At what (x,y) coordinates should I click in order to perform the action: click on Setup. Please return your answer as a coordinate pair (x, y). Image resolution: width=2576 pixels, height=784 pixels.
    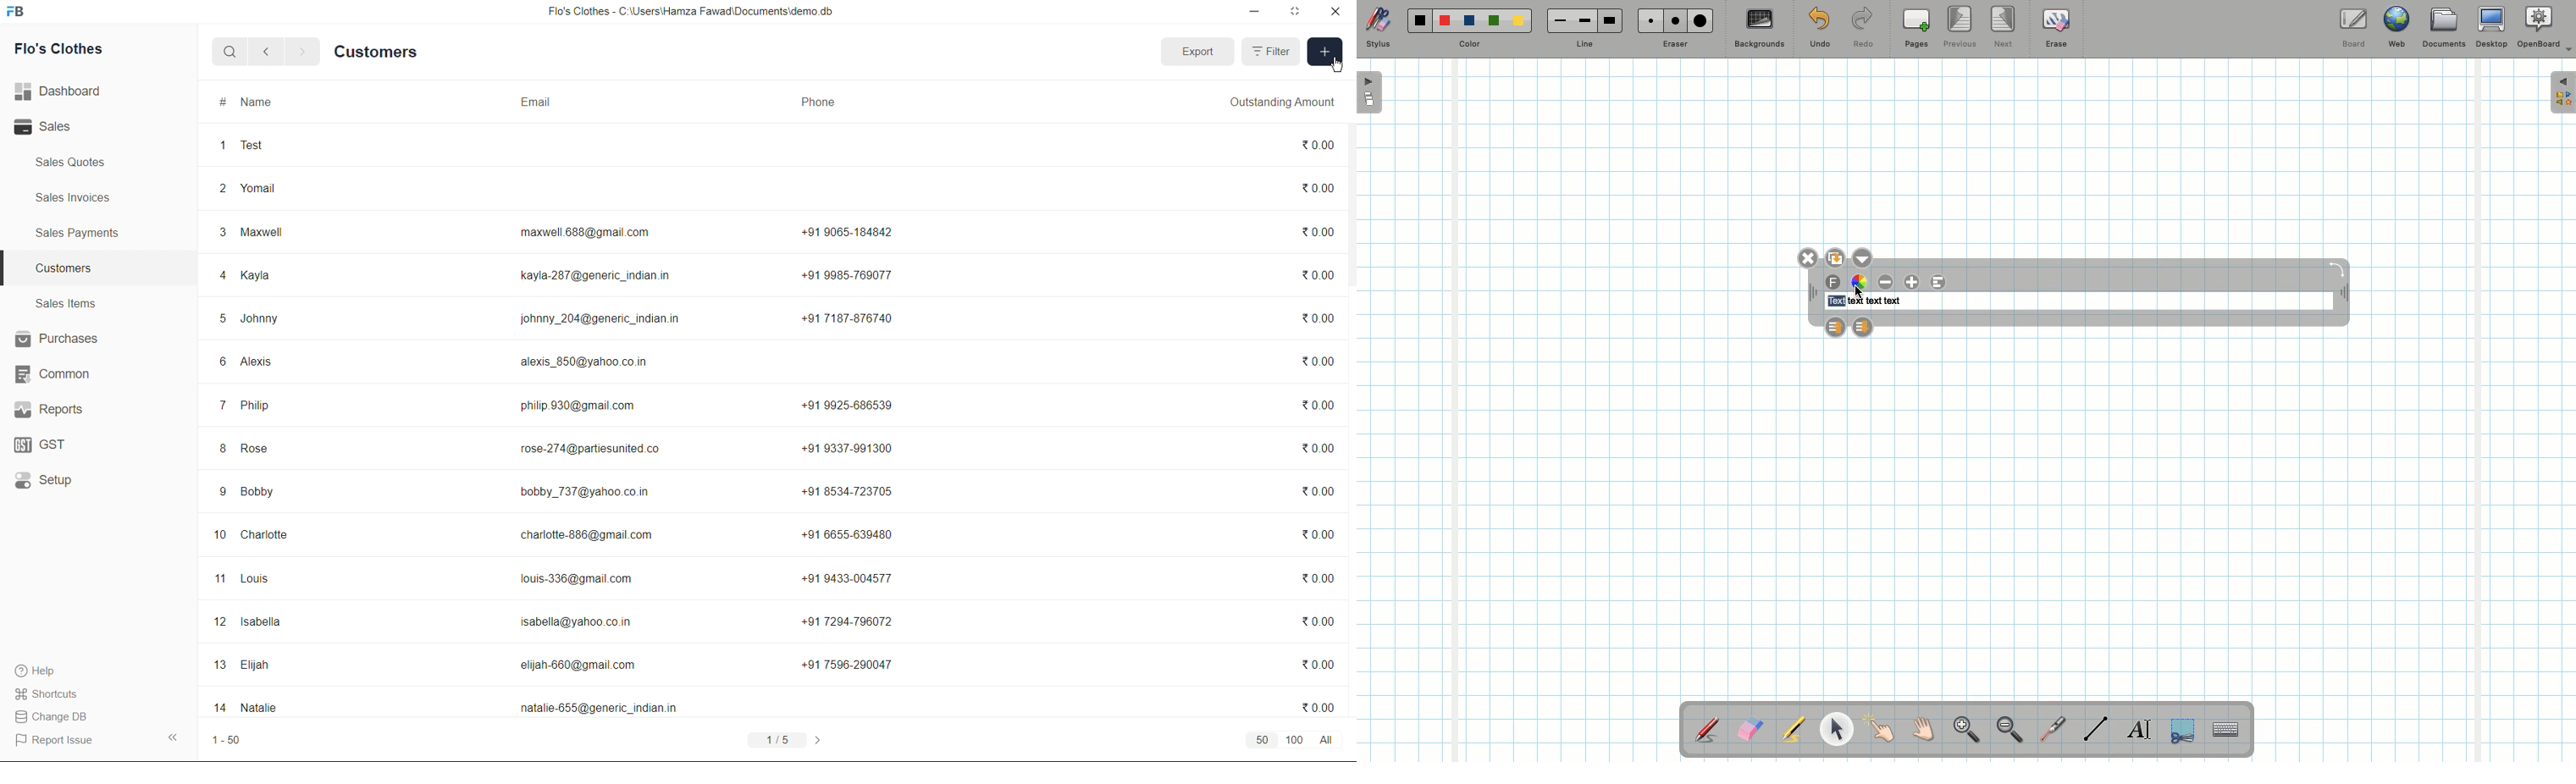
    Looking at the image, I should click on (44, 481).